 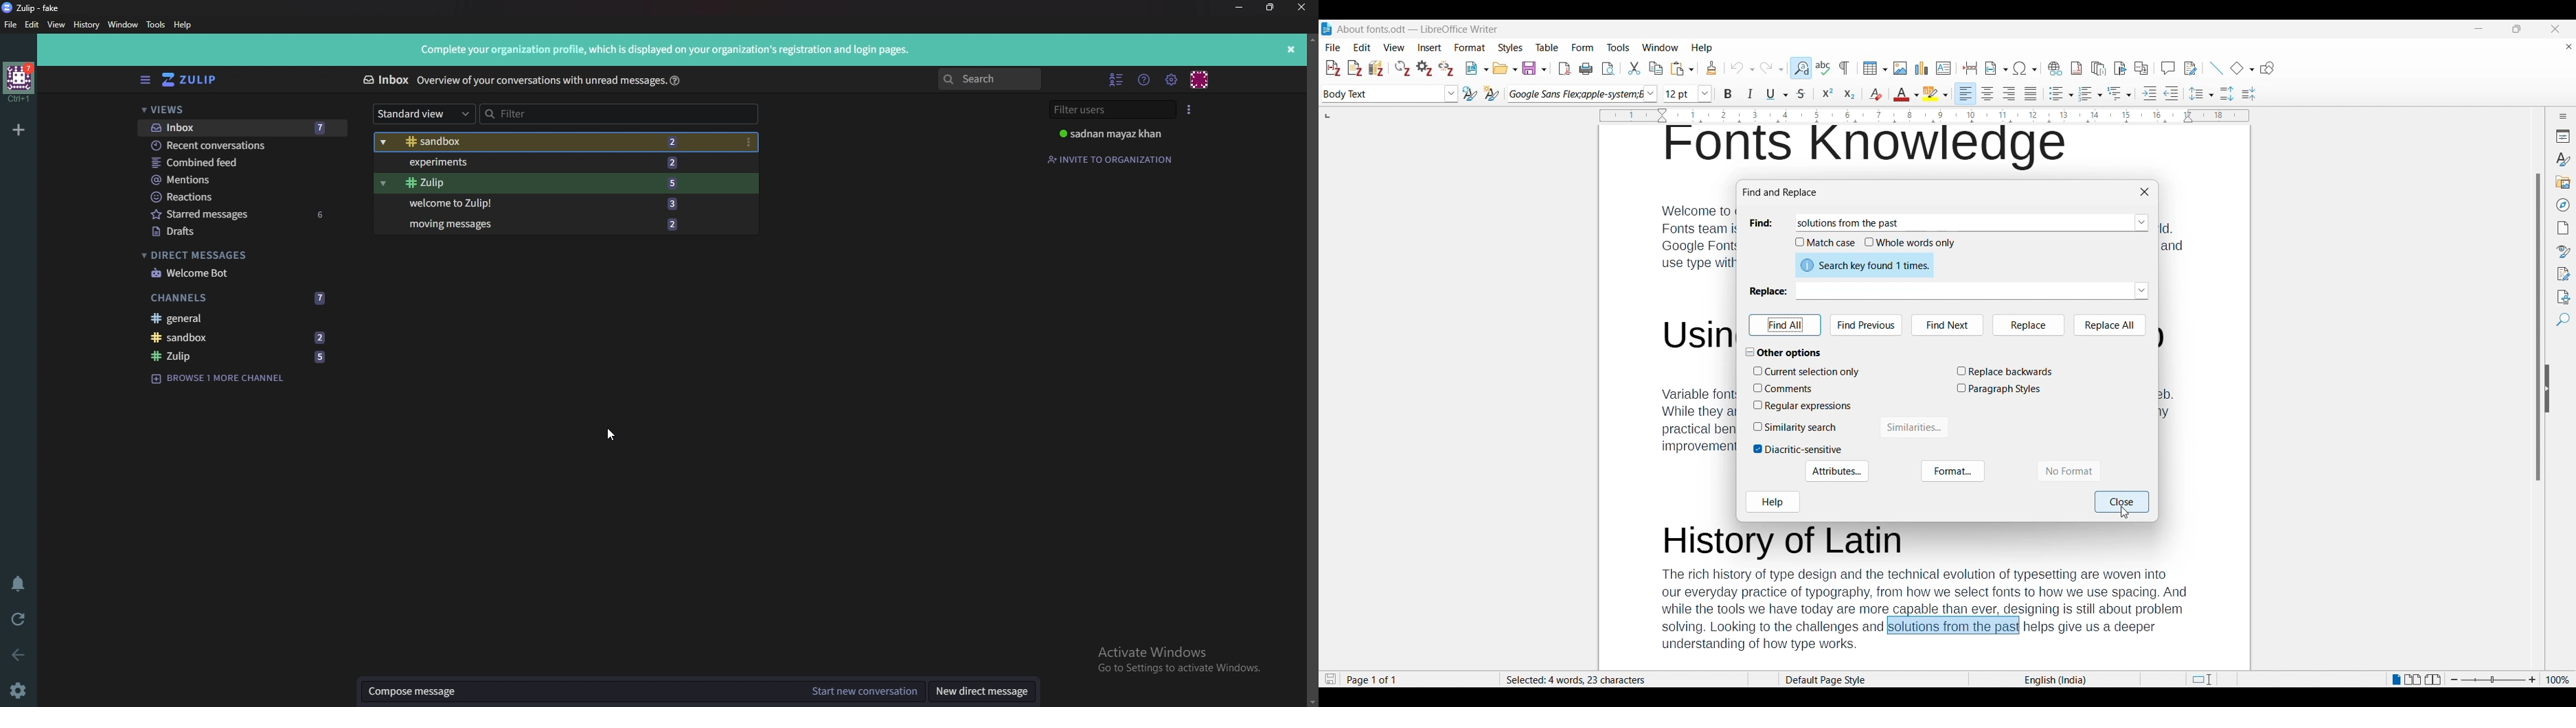 What do you see at coordinates (1505, 69) in the screenshot?
I see `Open and Open options` at bounding box center [1505, 69].